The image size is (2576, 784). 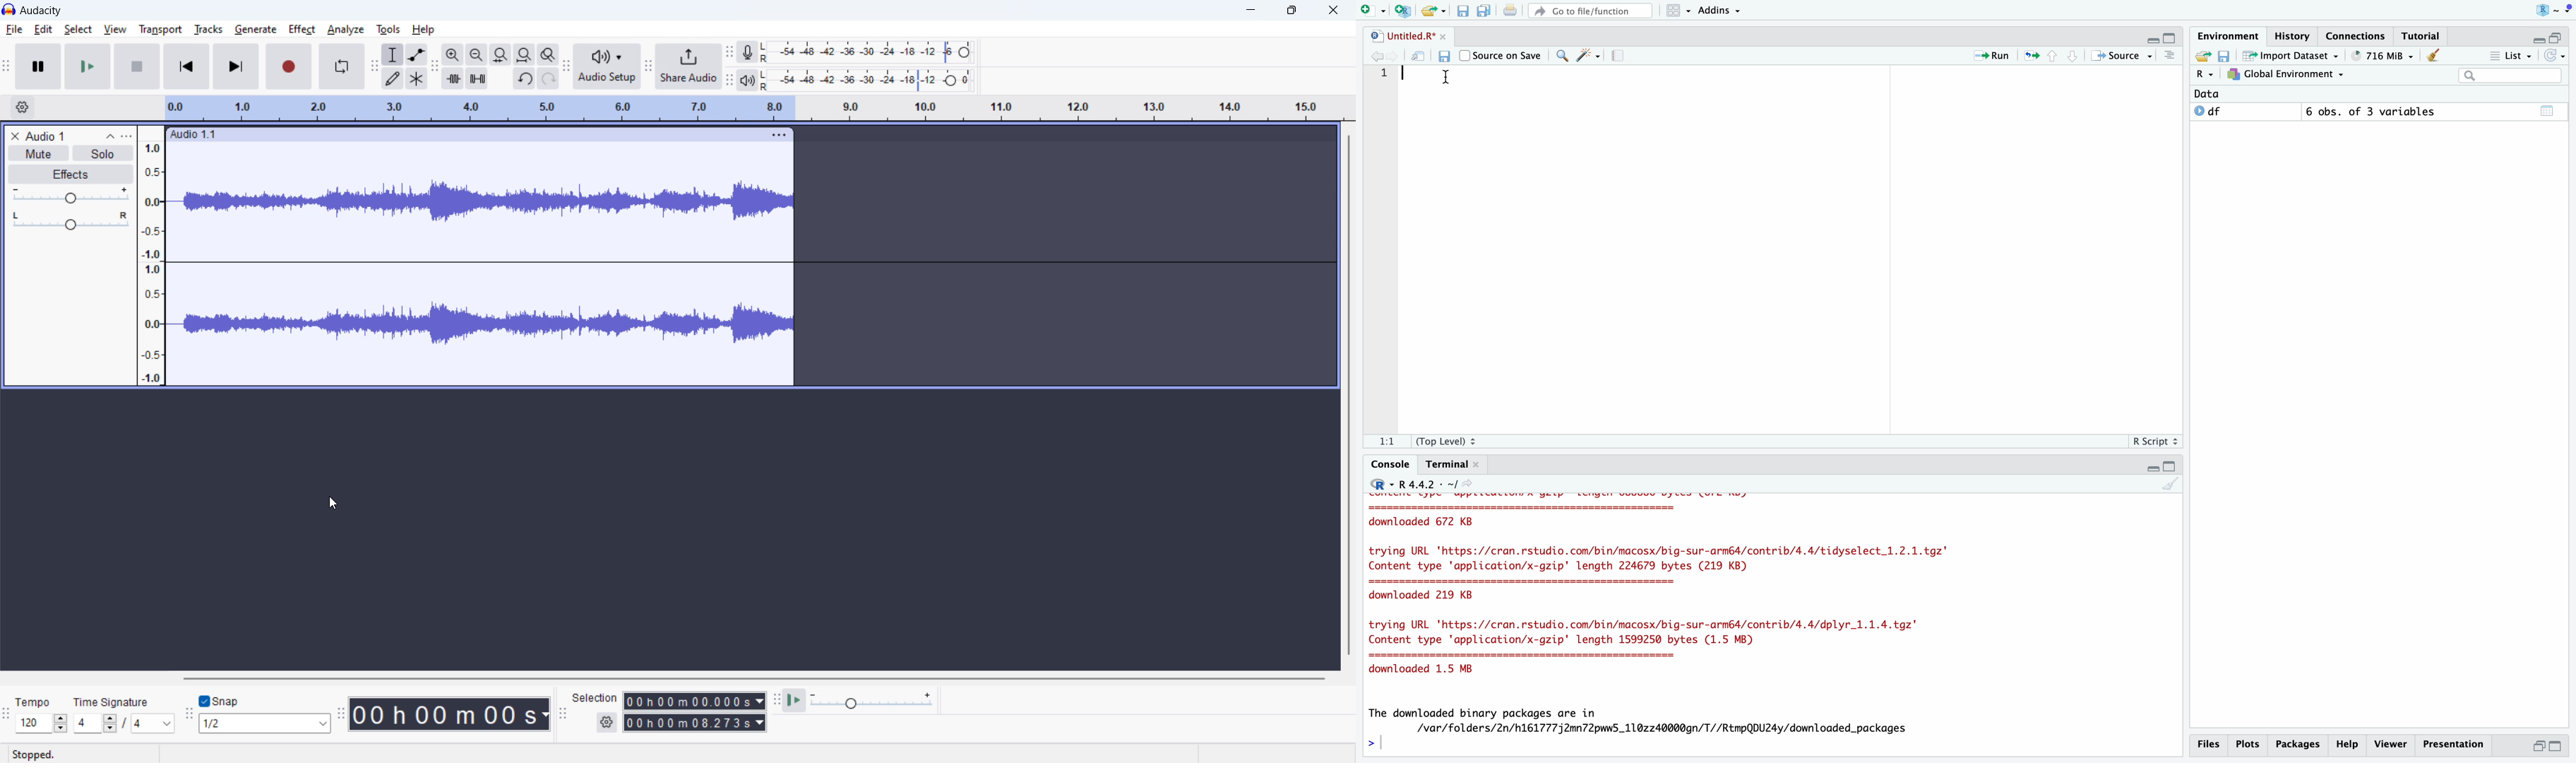 What do you see at coordinates (2072, 55) in the screenshot?
I see `Go to next section` at bounding box center [2072, 55].